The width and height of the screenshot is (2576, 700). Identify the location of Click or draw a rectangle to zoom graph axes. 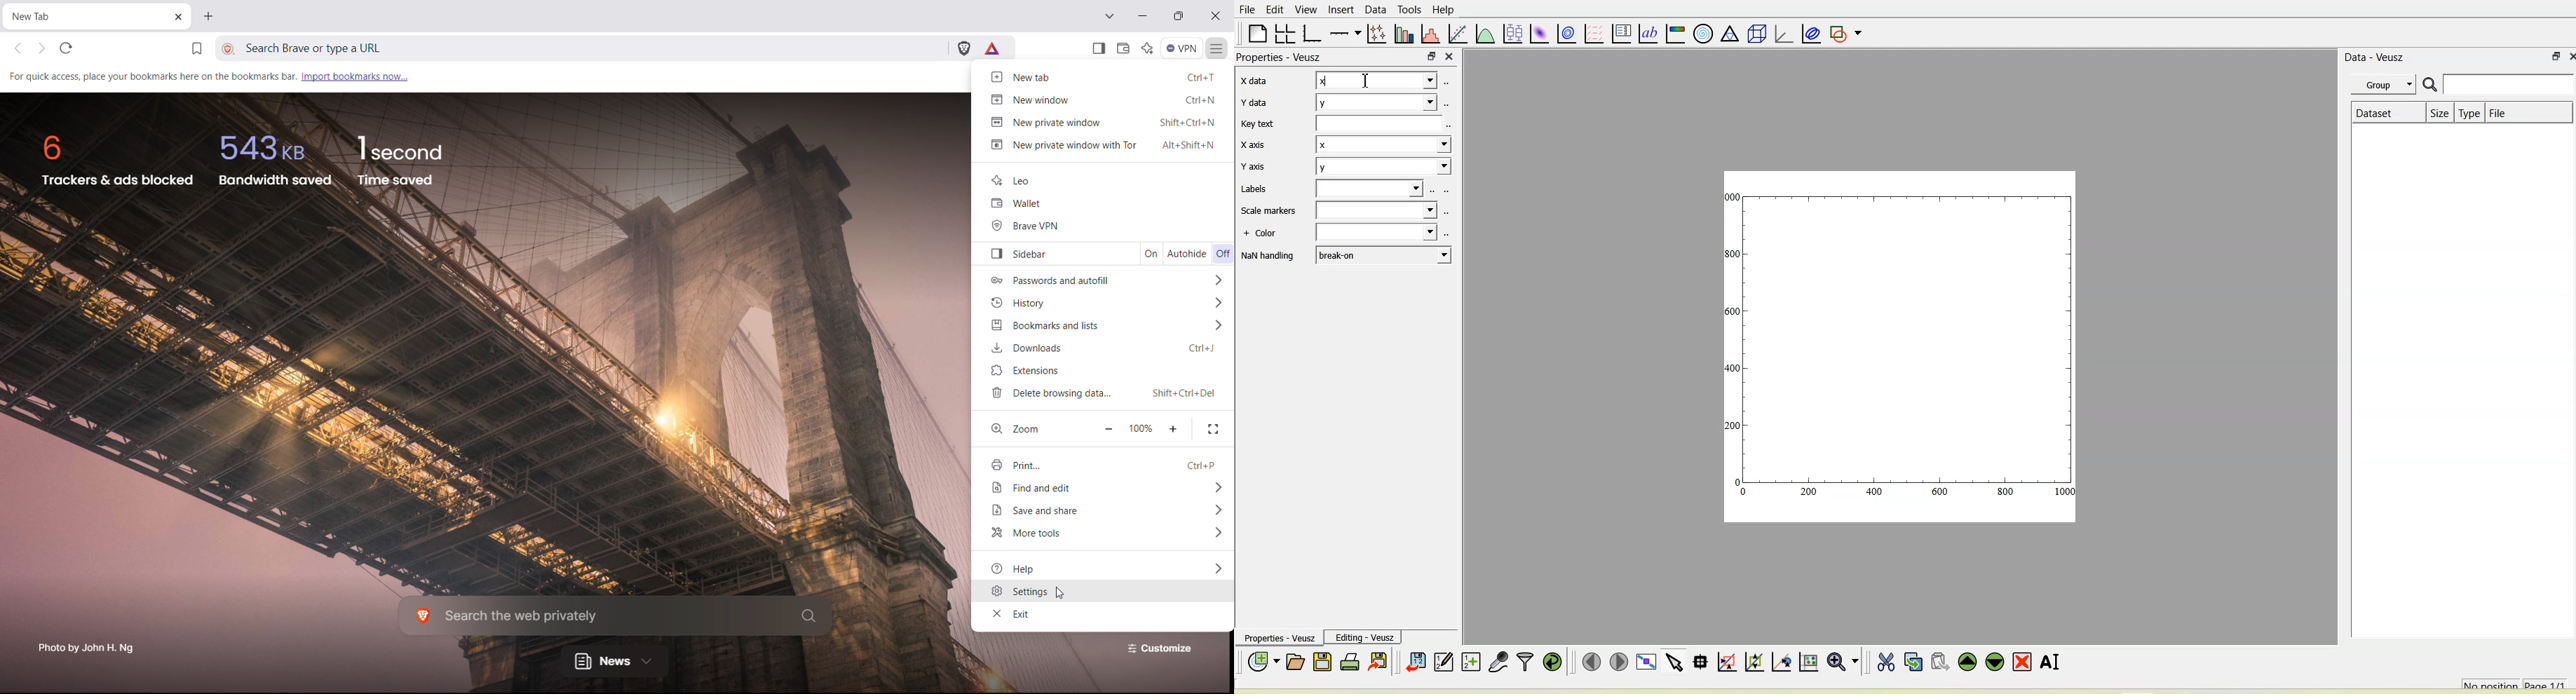
(1728, 662).